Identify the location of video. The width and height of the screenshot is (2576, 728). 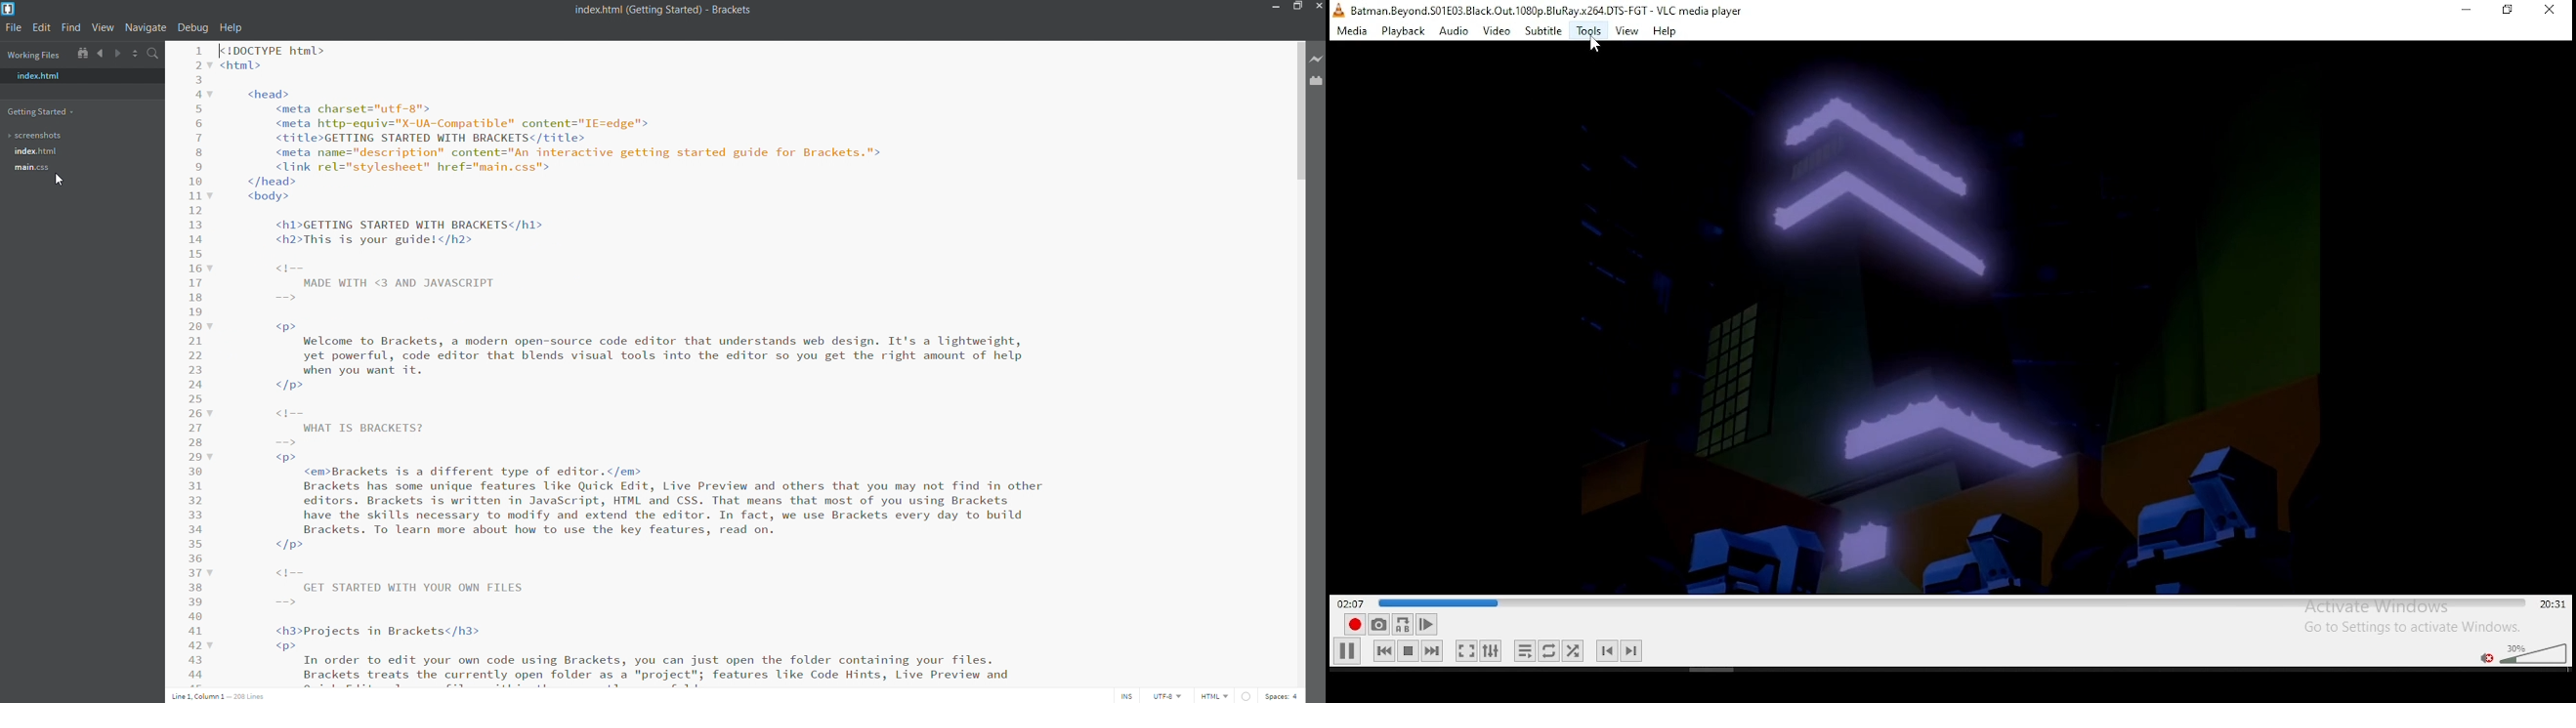
(1952, 317).